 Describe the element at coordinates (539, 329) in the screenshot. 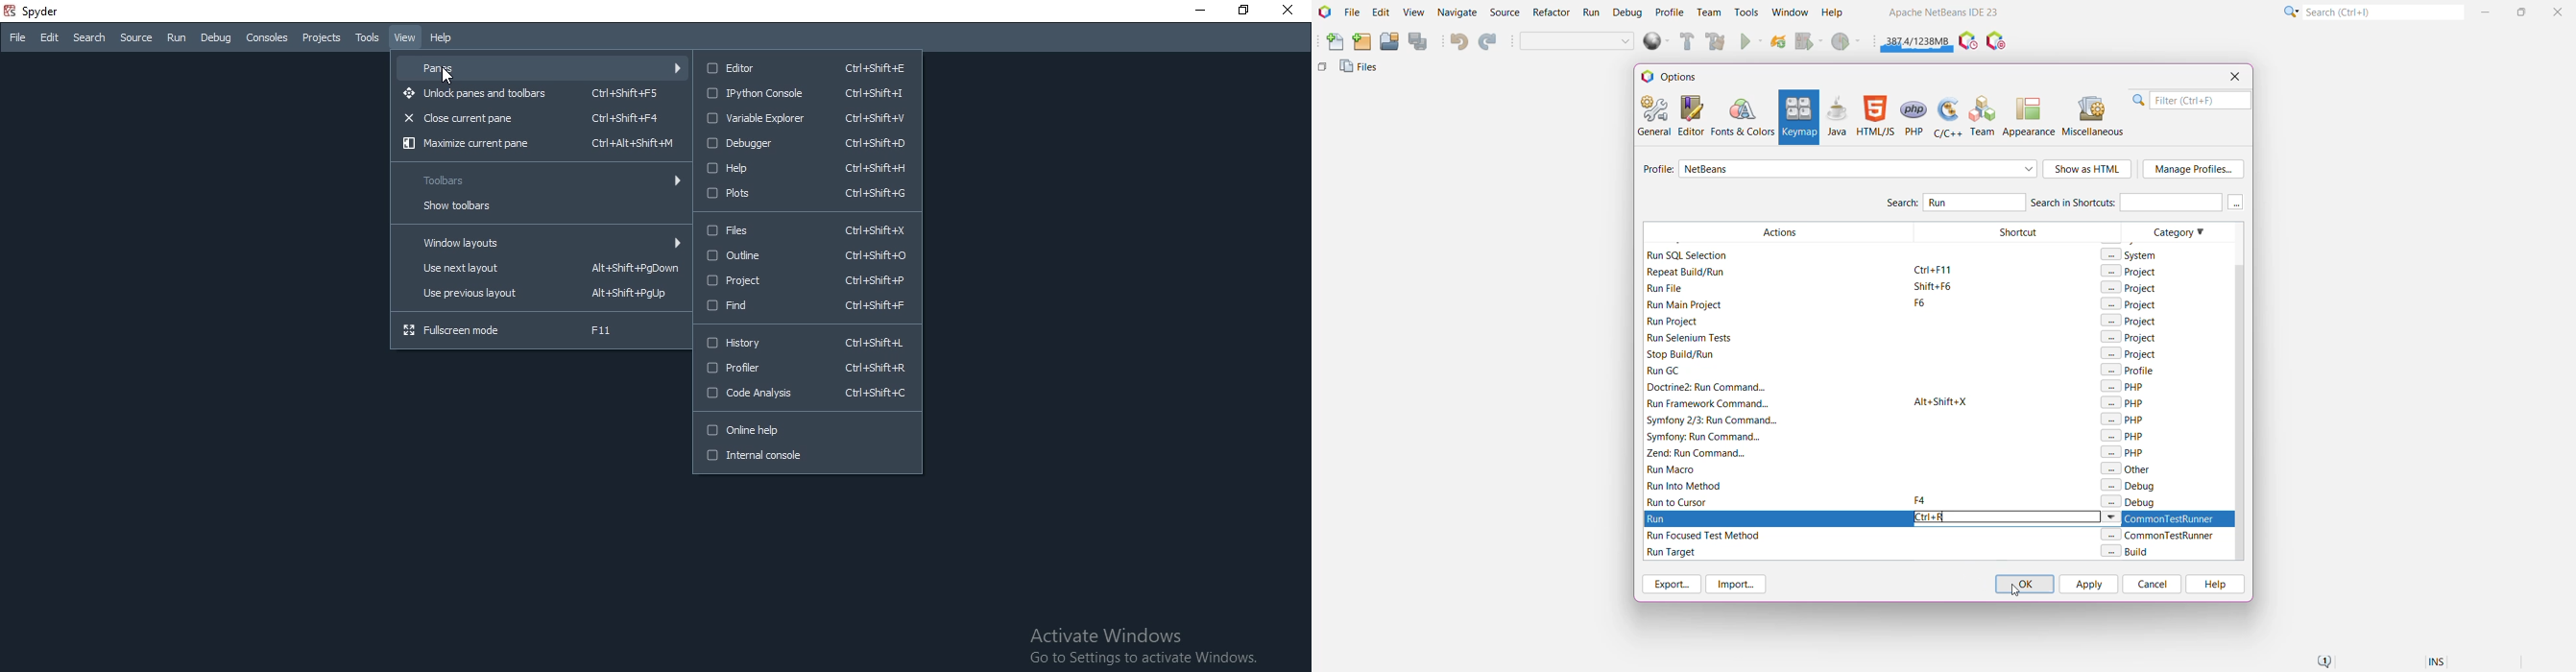

I see `Fullscreen mode` at that location.